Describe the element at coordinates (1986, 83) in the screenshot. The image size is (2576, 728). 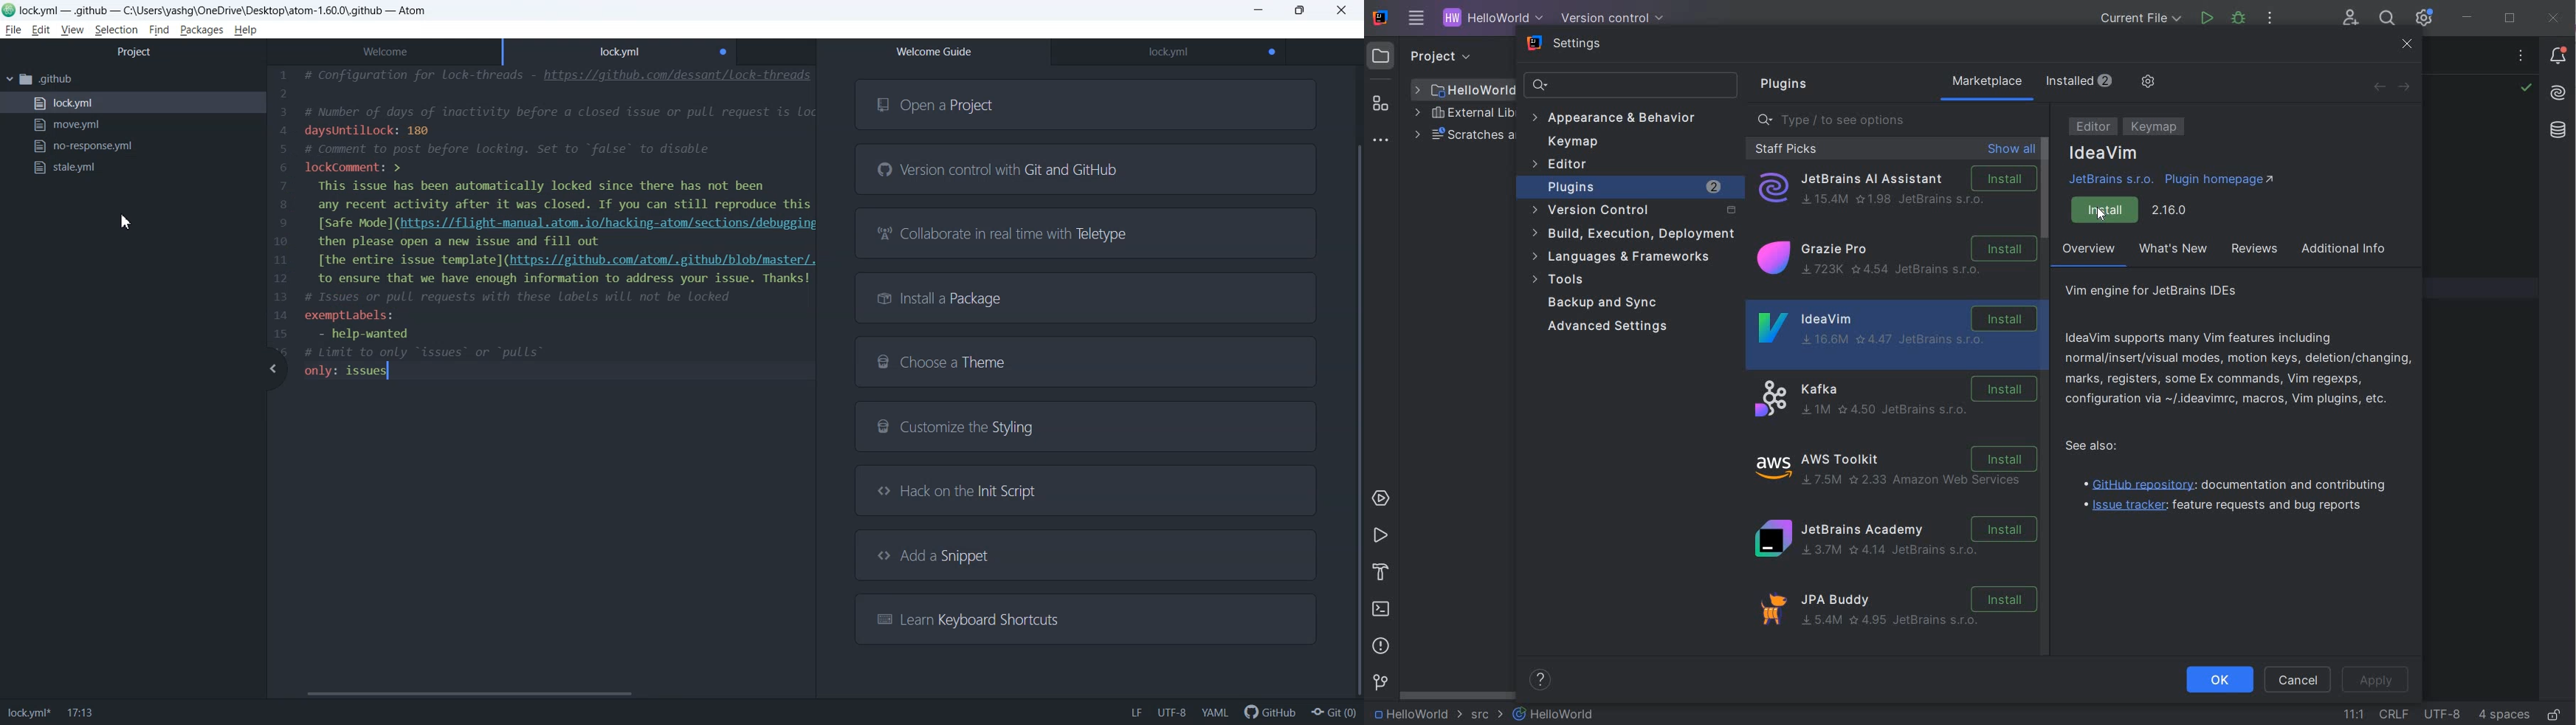
I see `marketplace` at that location.